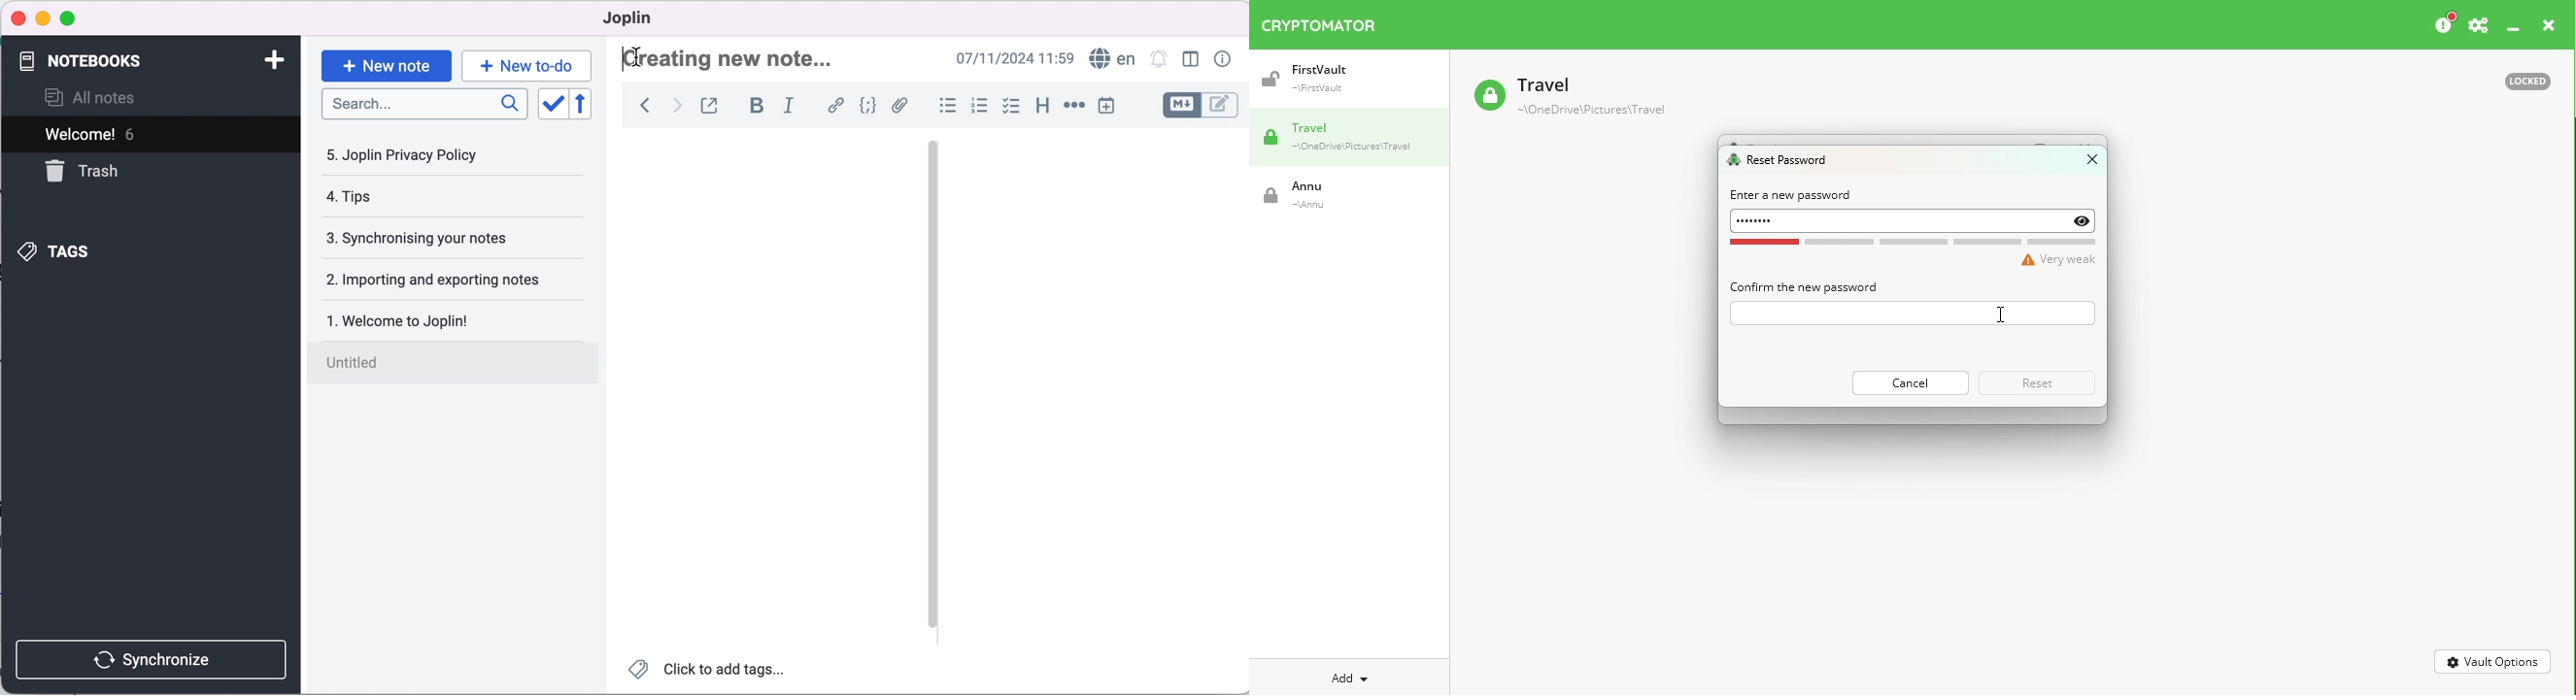 The height and width of the screenshot is (700, 2576). I want to click on heading, so click(1041, 106).